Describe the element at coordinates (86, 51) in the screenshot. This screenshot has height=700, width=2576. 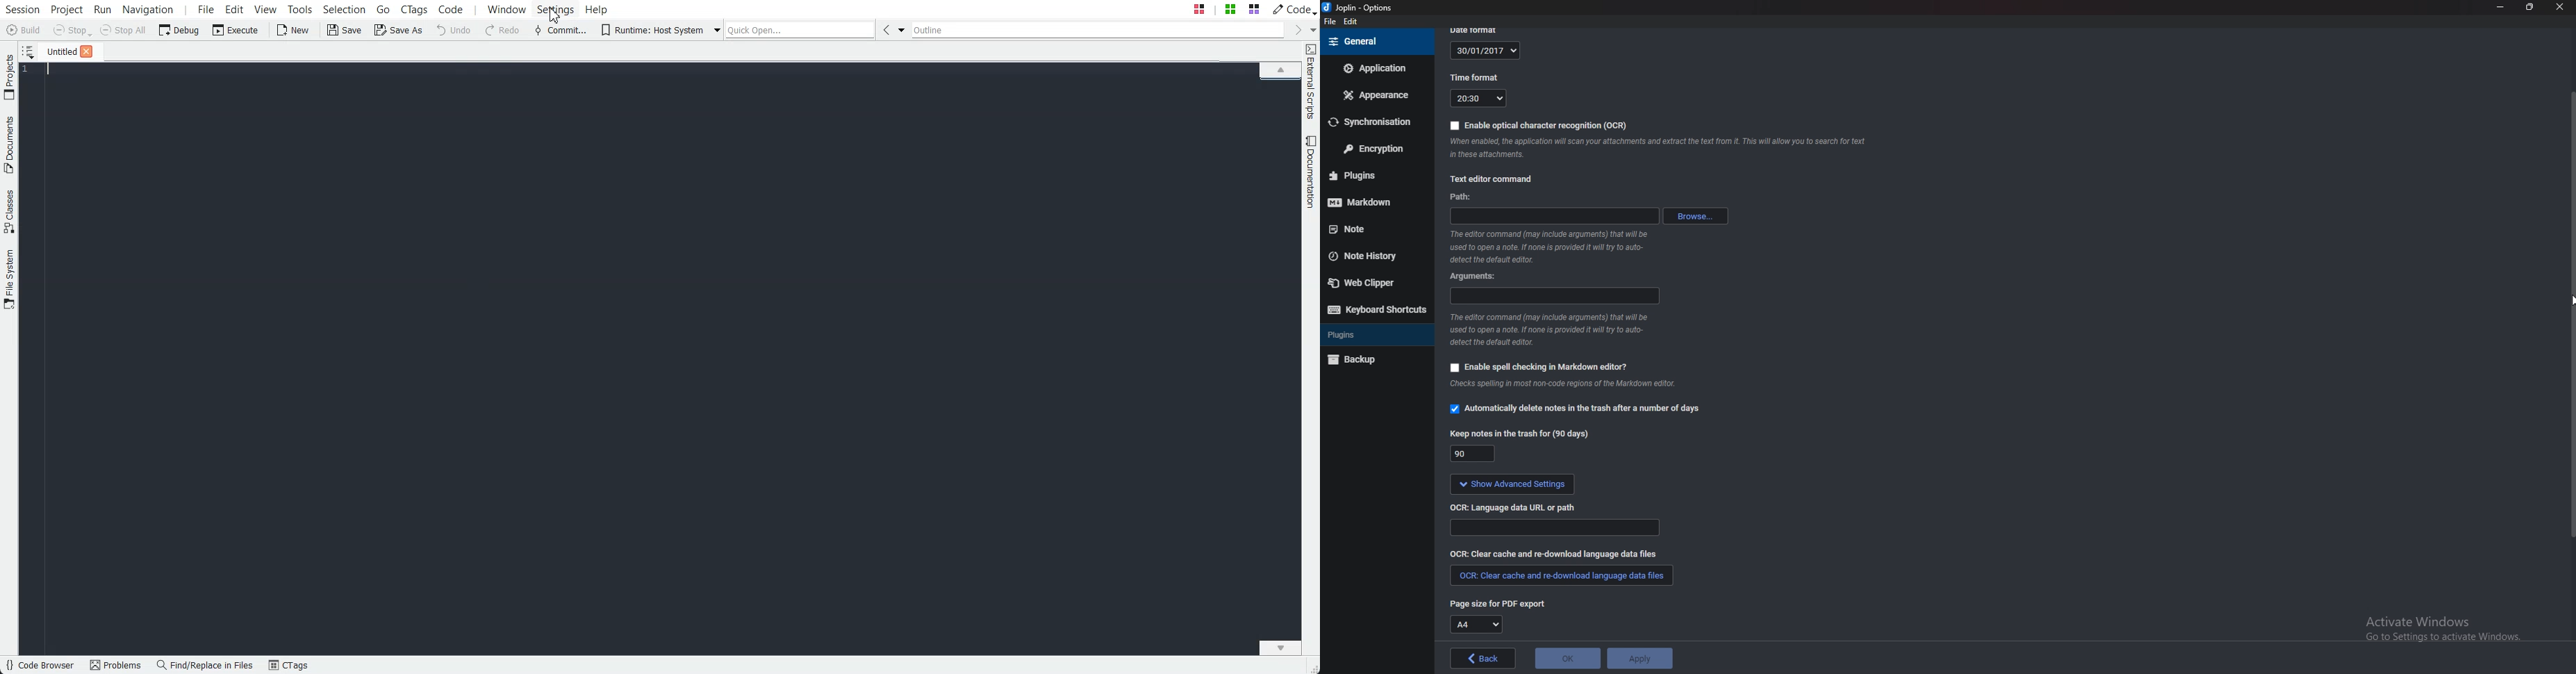
I see `Close` at that location.